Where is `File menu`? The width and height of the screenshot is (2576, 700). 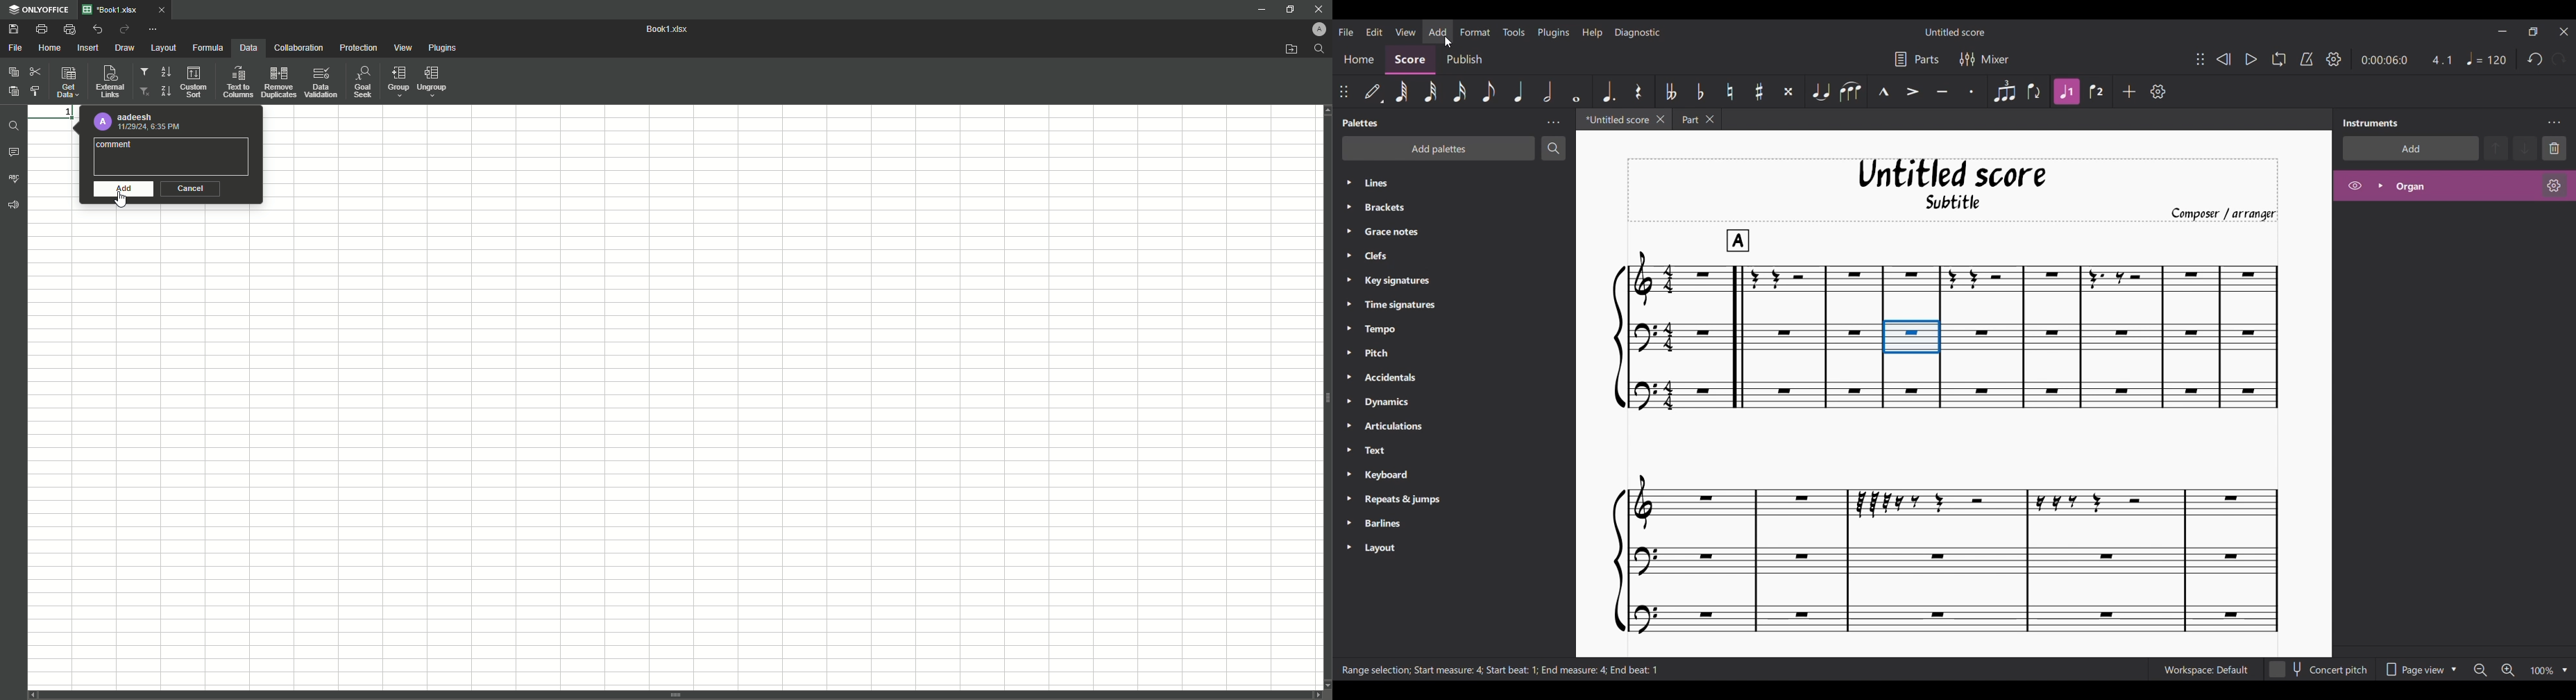 File menu is located at coordinates (1346, 32).